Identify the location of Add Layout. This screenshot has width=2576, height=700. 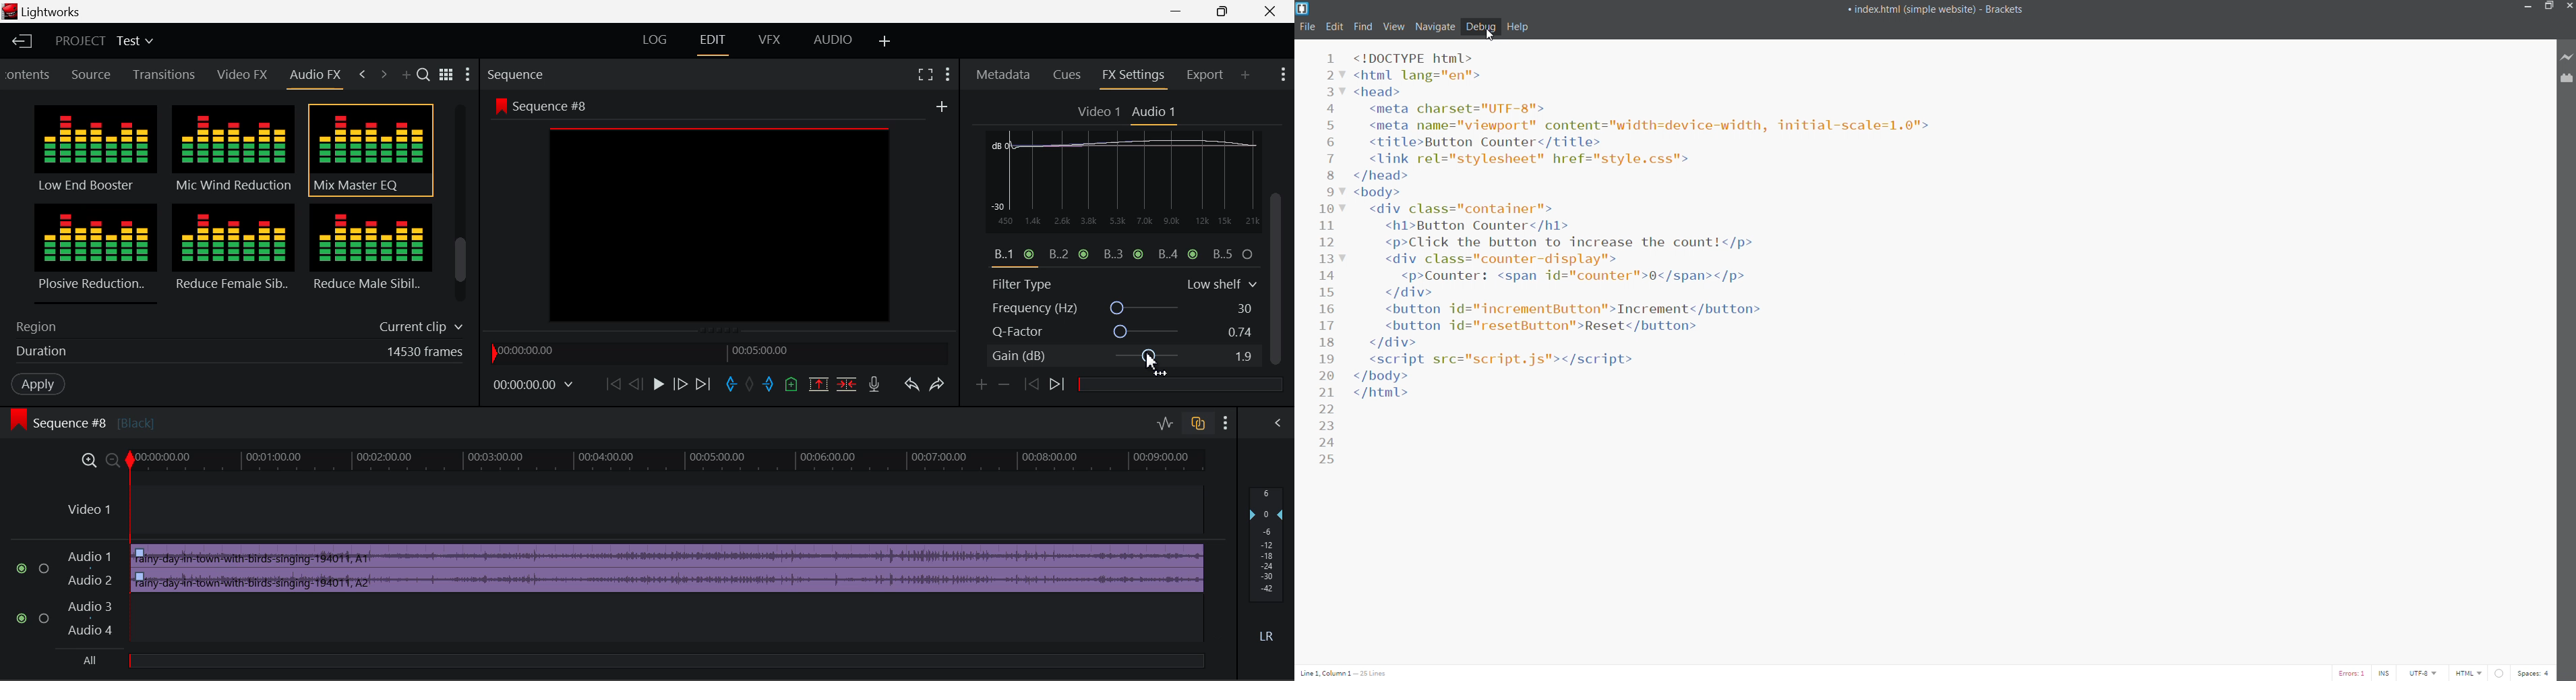
(882, 40).